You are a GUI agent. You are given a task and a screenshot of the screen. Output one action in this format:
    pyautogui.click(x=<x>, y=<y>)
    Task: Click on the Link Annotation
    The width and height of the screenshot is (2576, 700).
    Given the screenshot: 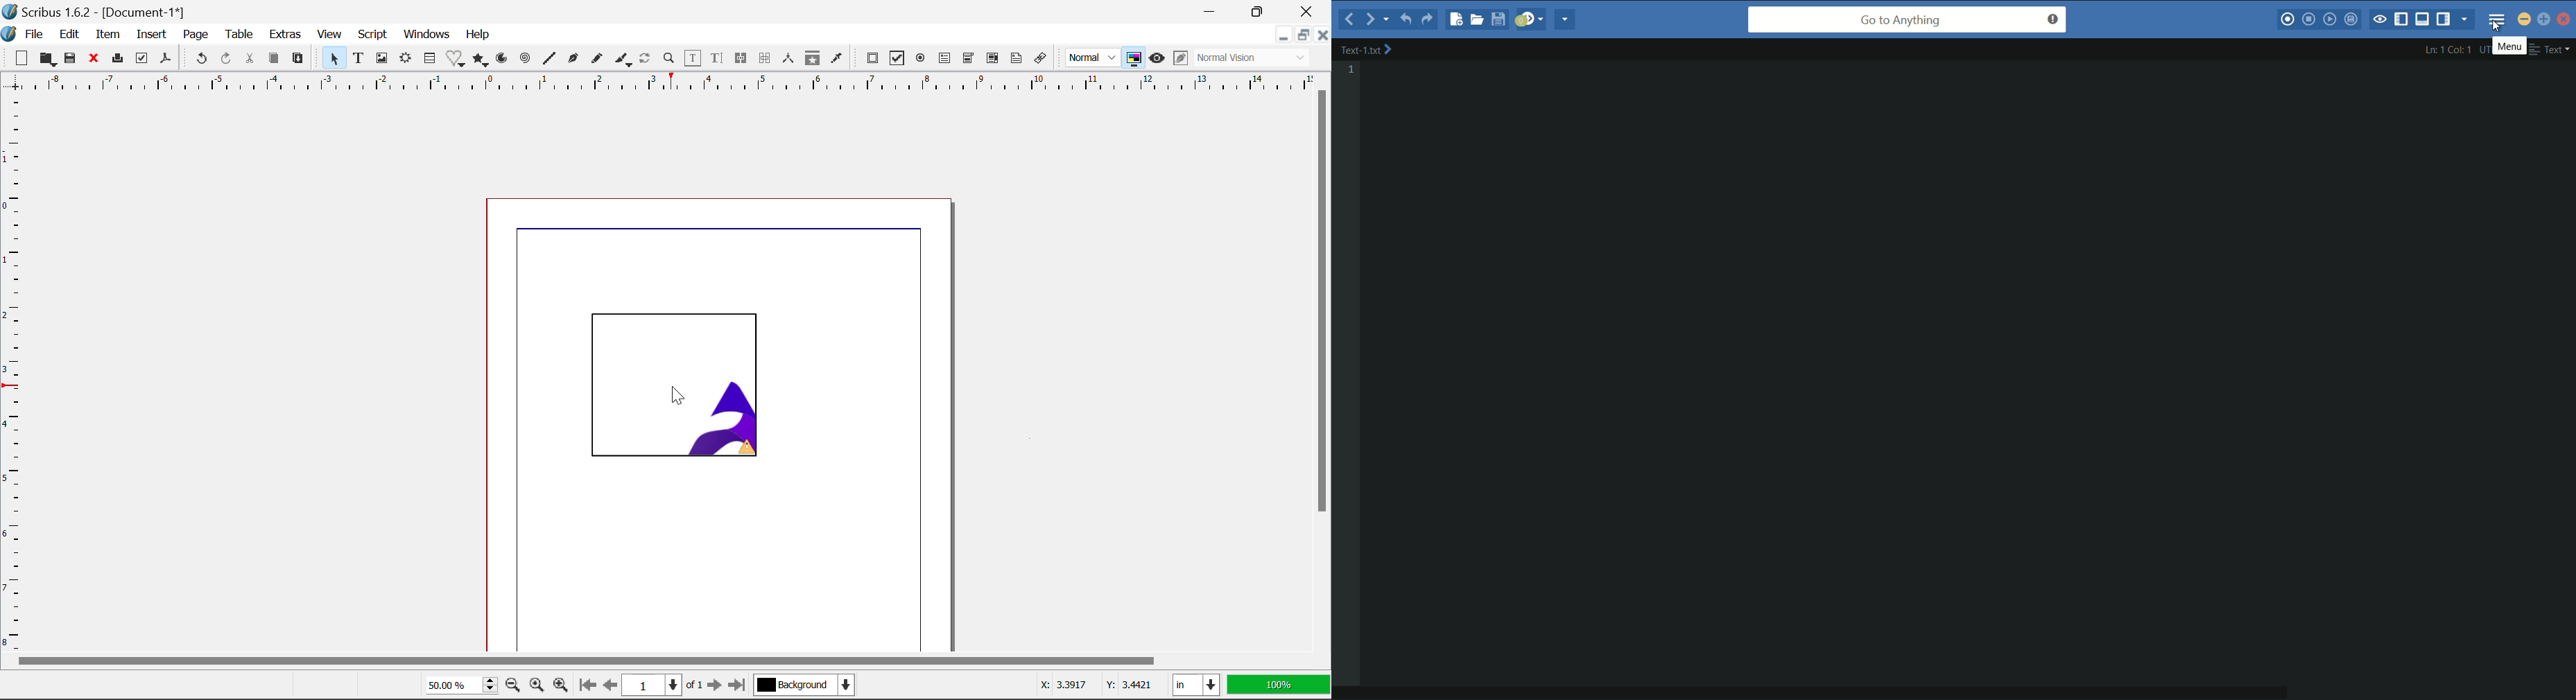 What is the action you would take?
    pyautogui.click(x=1041, y=60)
    